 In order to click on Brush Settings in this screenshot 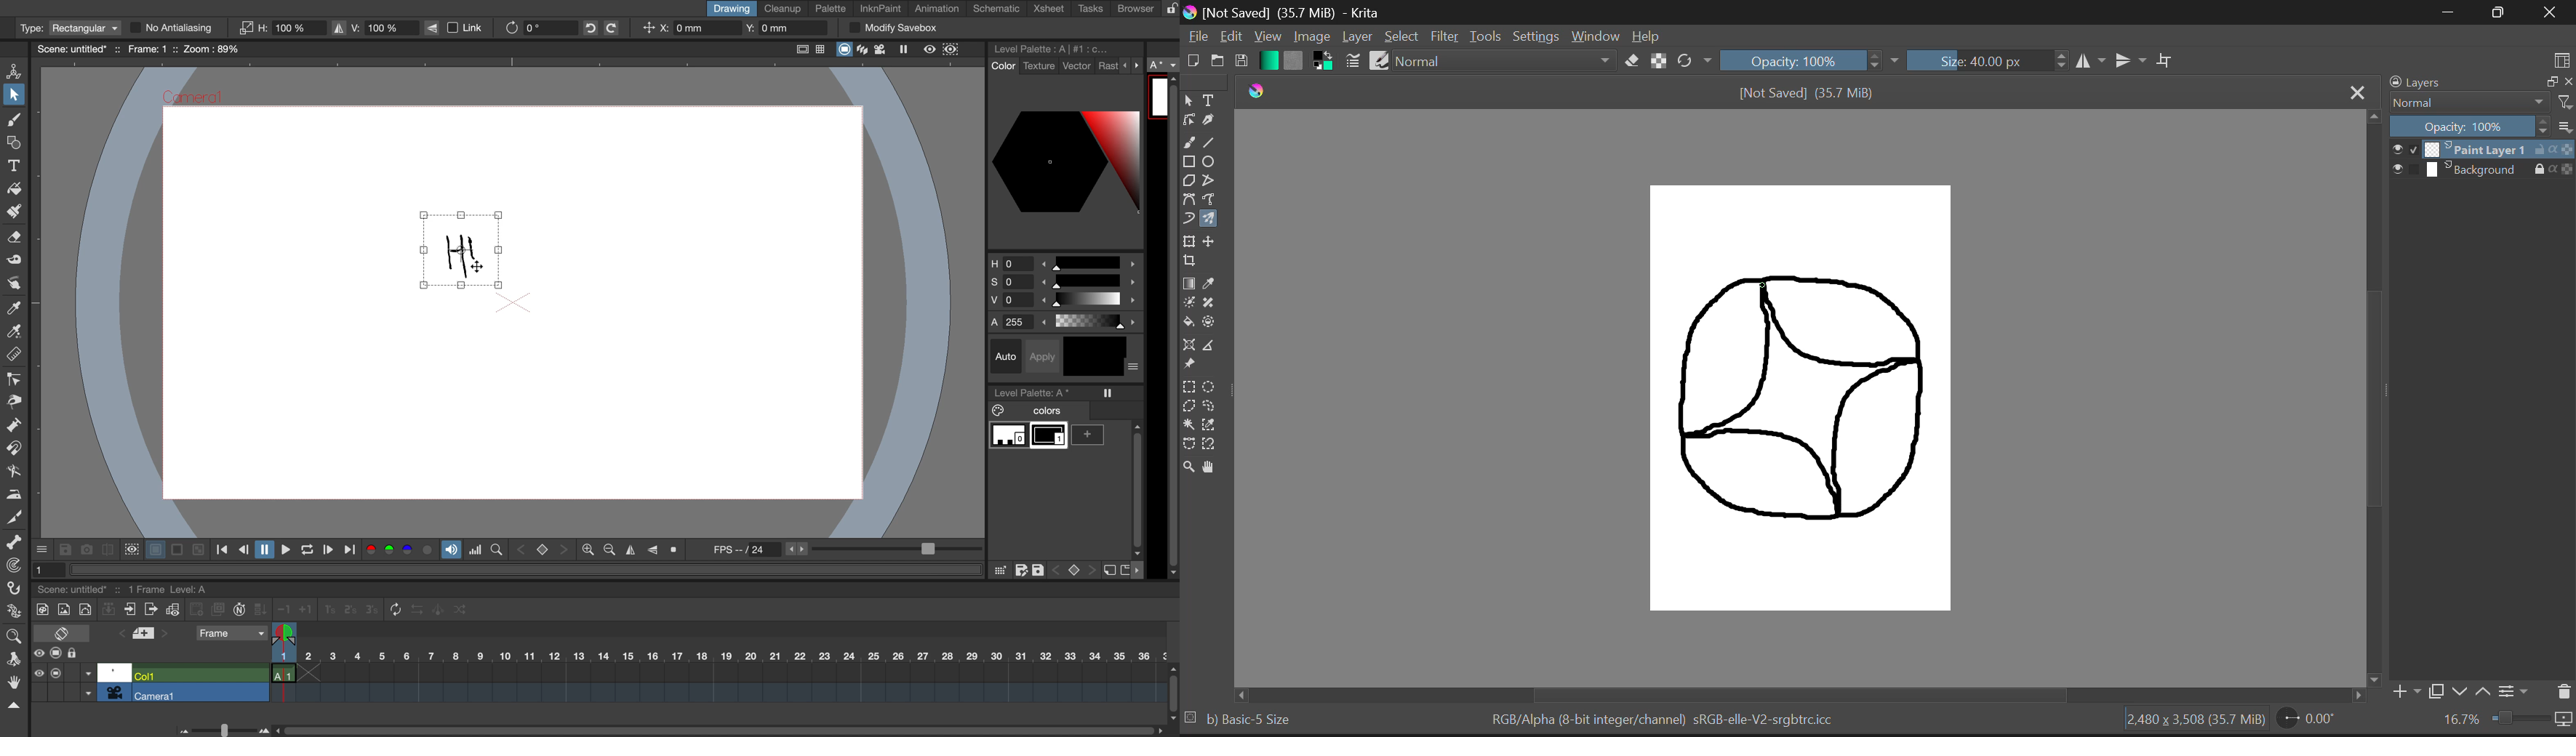, I will do `click(1353, 60)`.